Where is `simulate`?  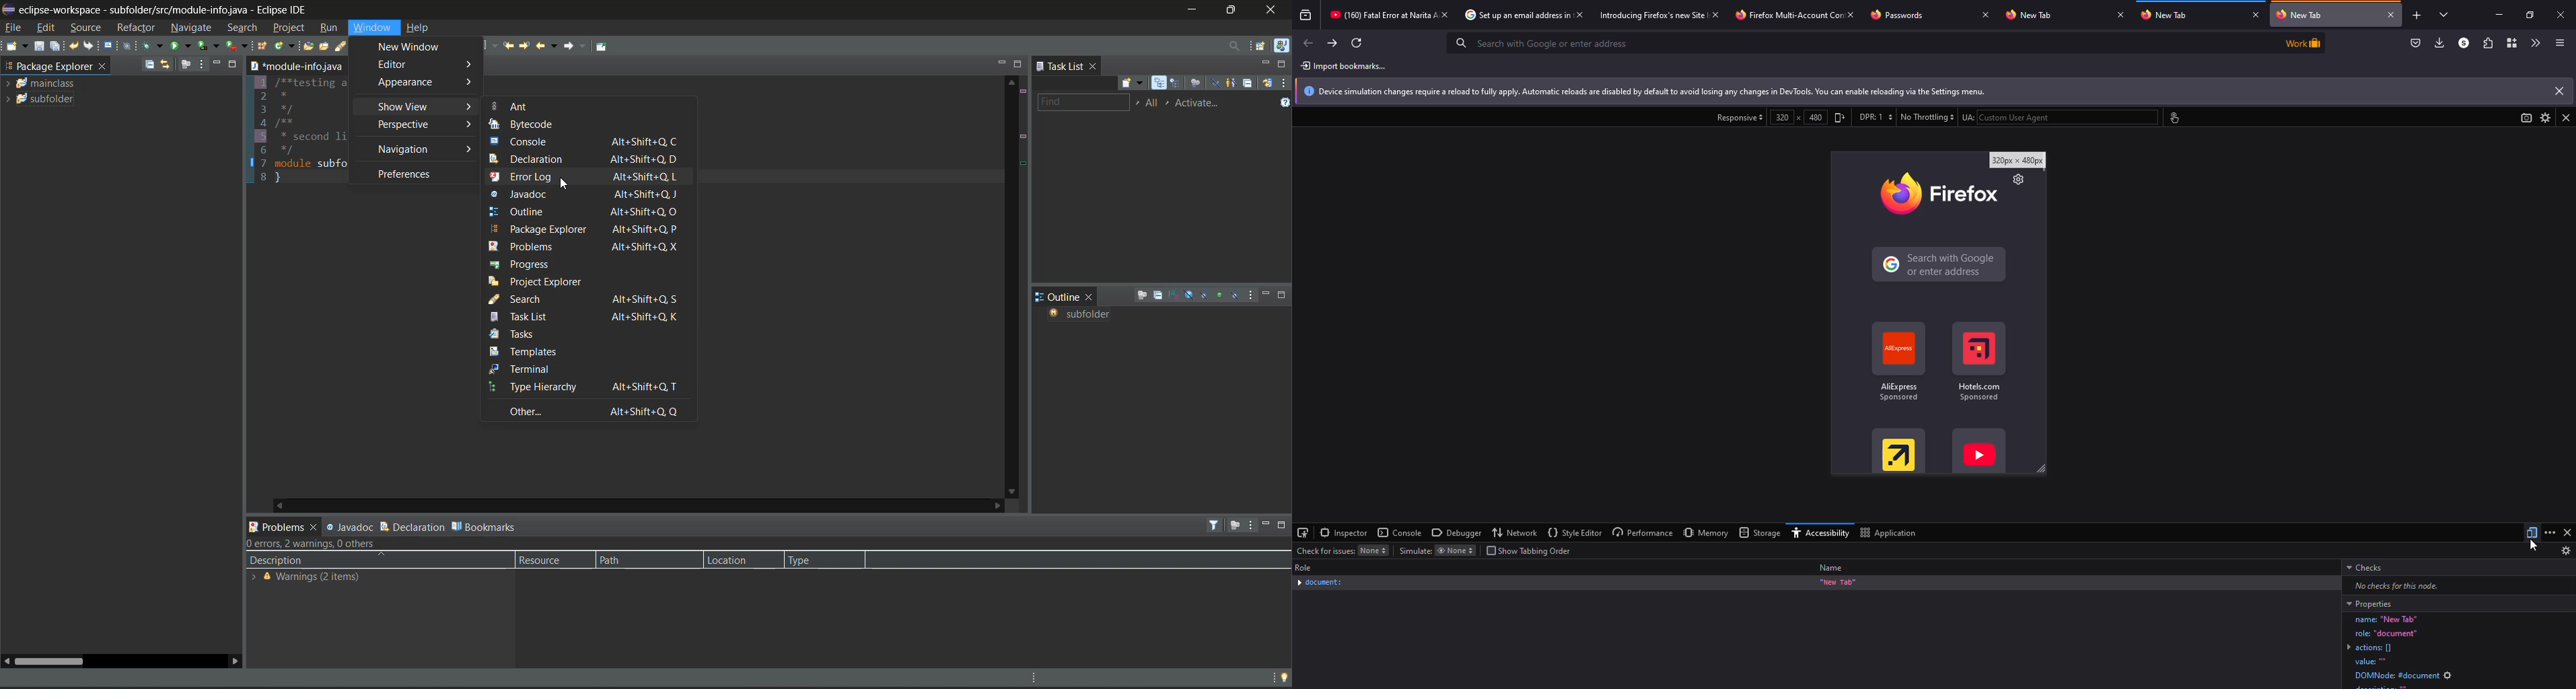 simulate is located at coordinates (1415, 550).